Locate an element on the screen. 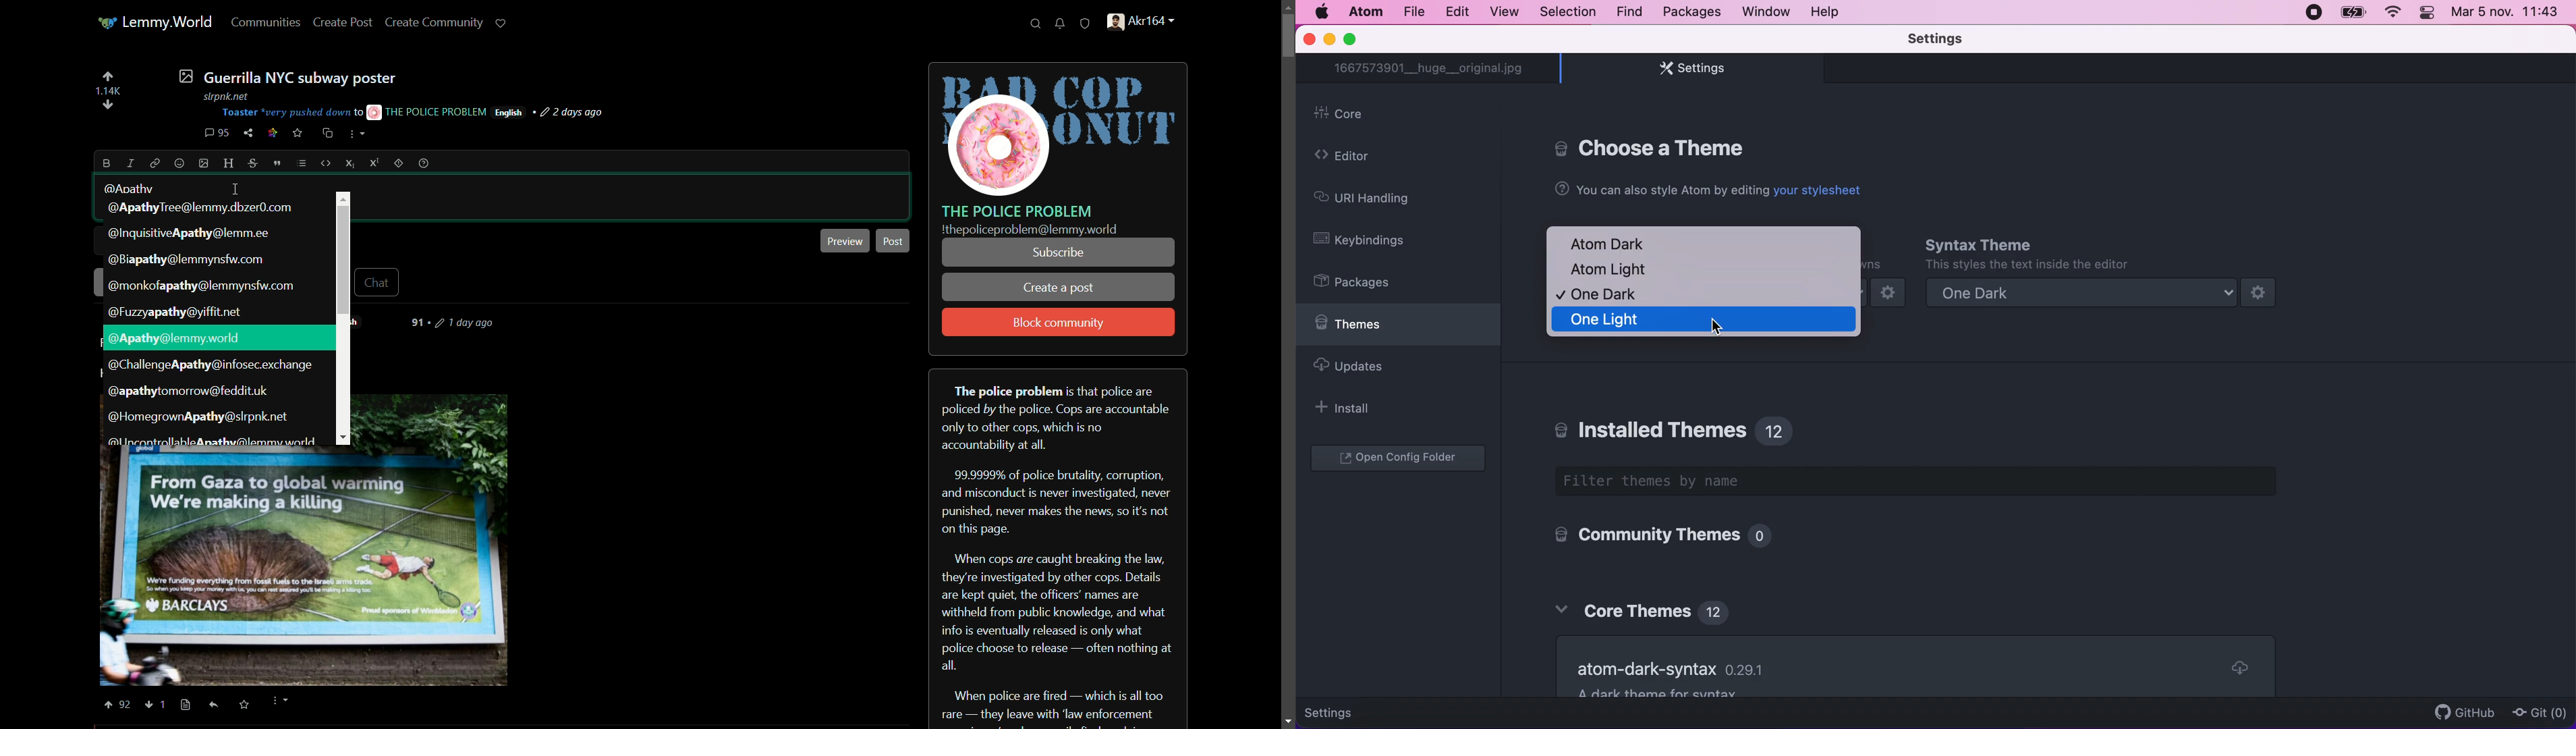 This screenshot has height=756, width=2576. 1667573901__huge__original.jpg is located at coordinates (1432, 69).